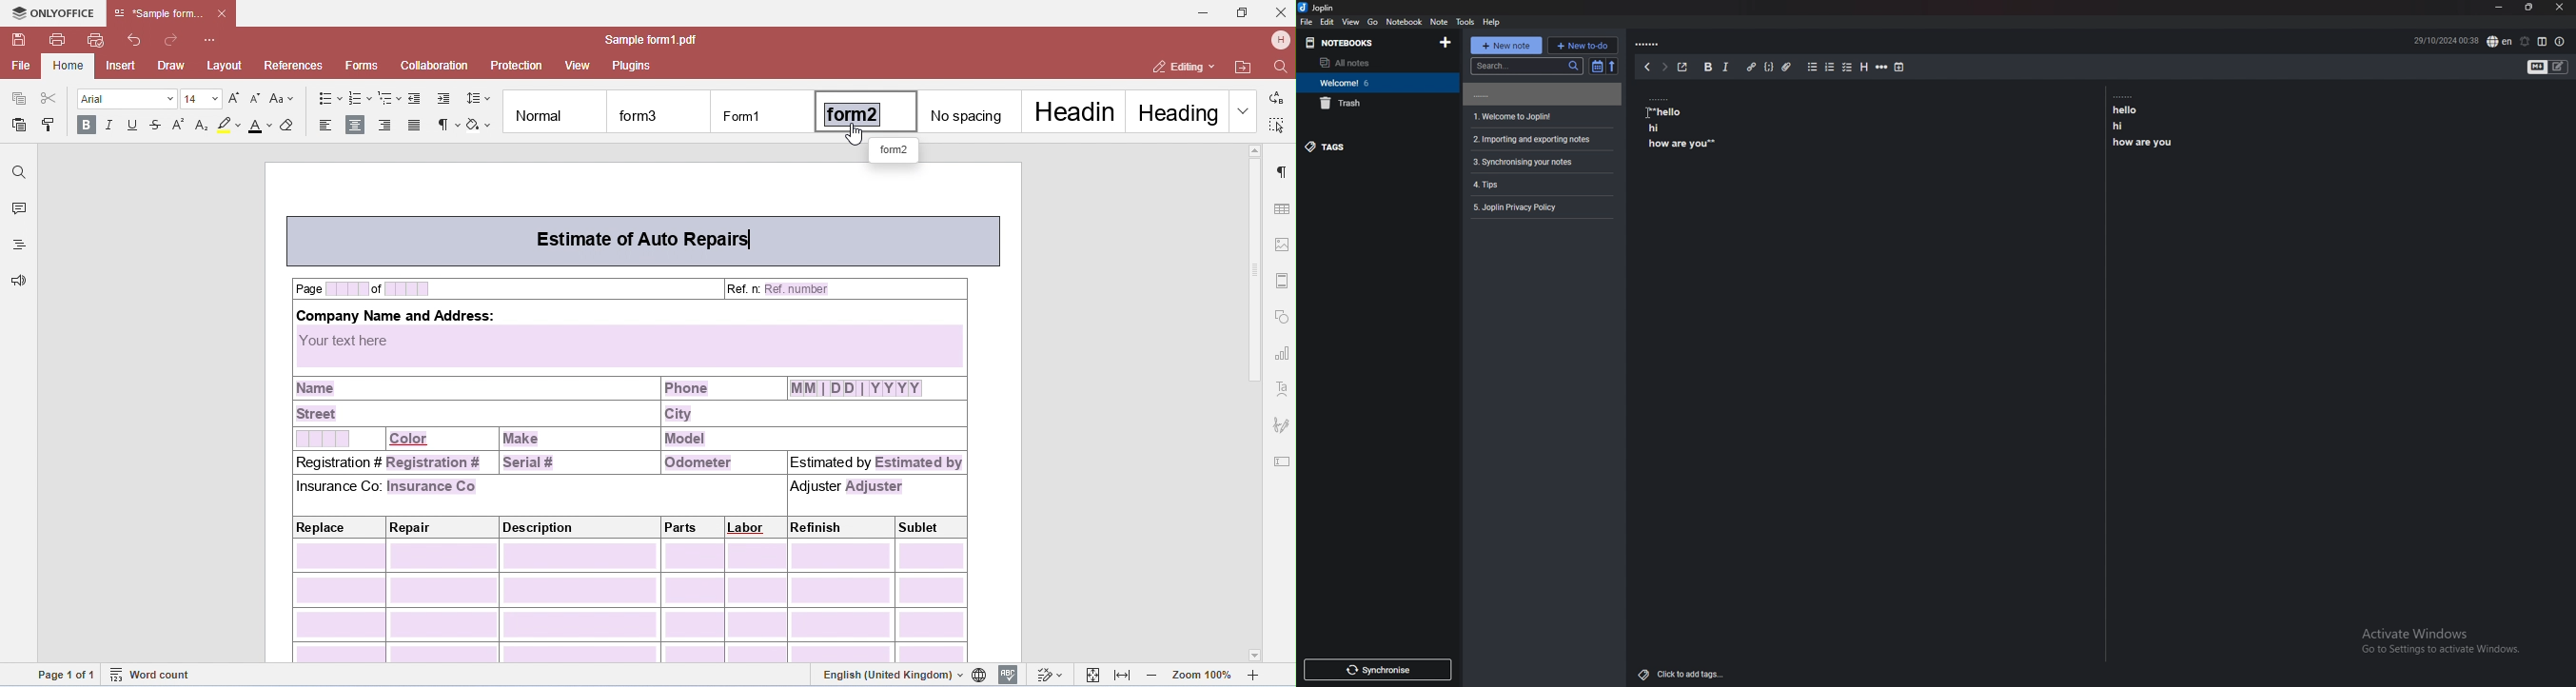 This screenshot has height=700, width=2576. I want to click on checkbox, so click(1848, 68).